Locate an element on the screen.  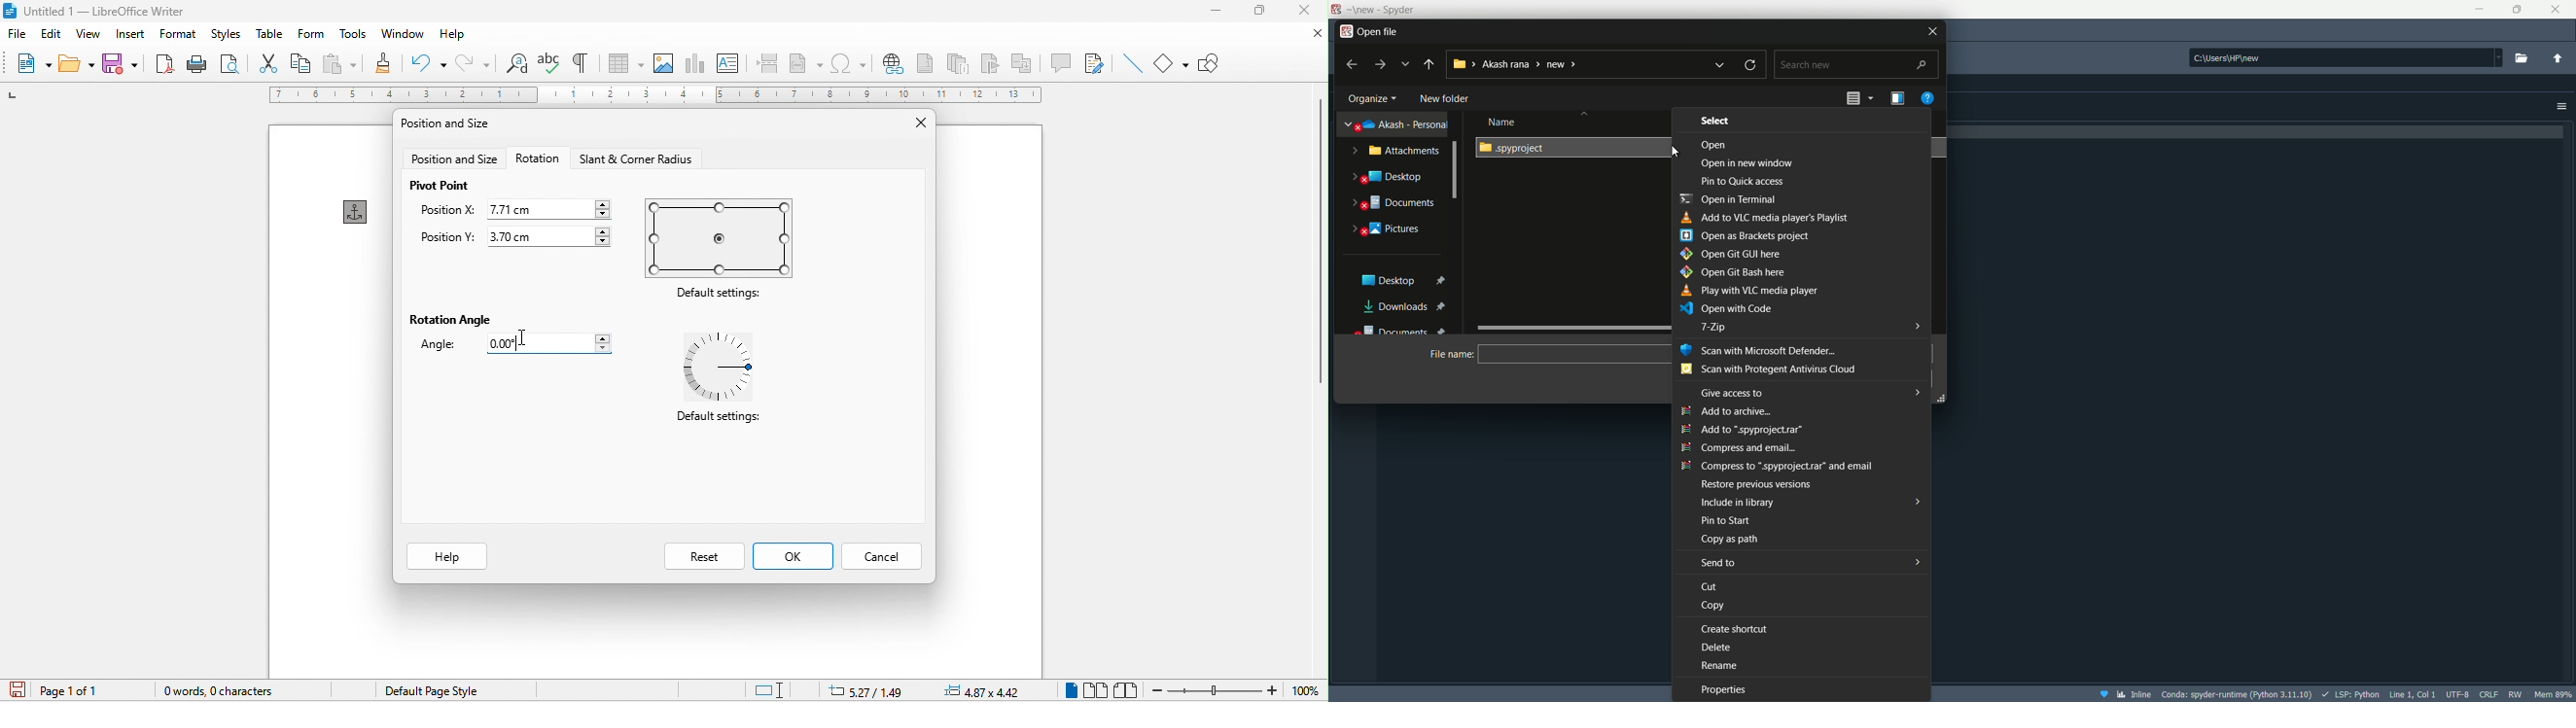
7-zip is located at coordinates (1814, 327).